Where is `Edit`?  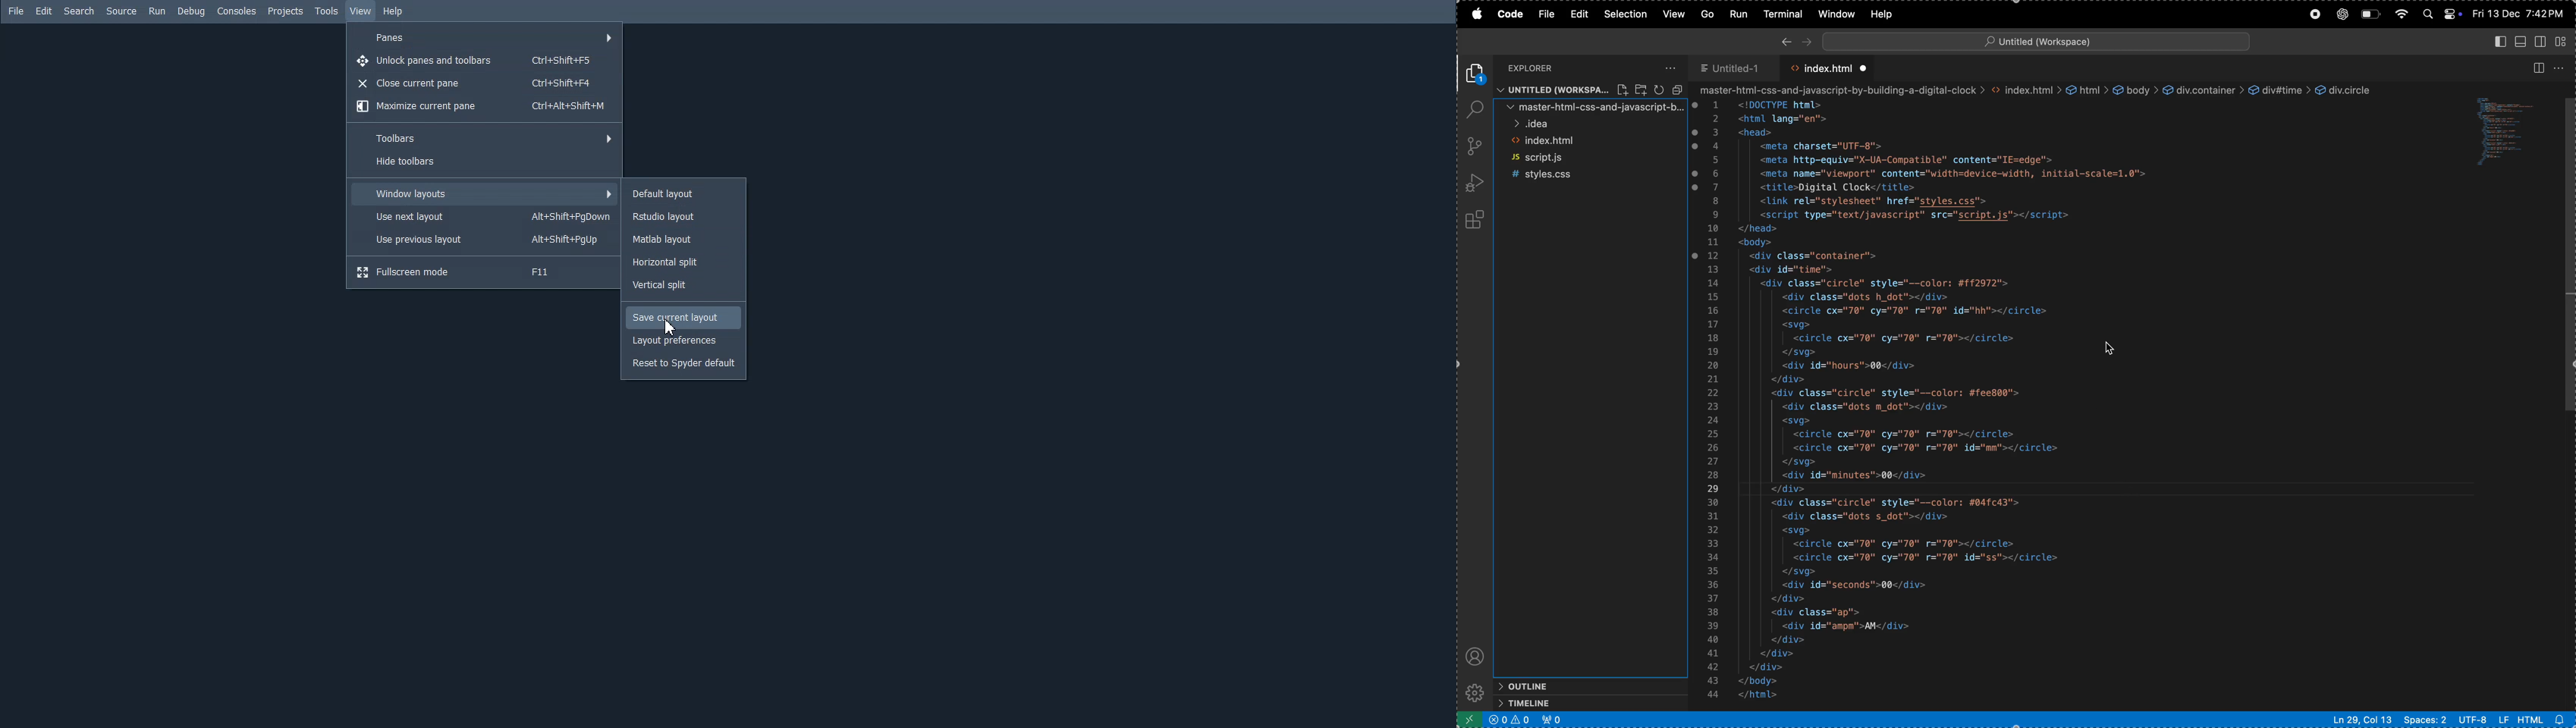
Edit is located at coordinates (44, 11).